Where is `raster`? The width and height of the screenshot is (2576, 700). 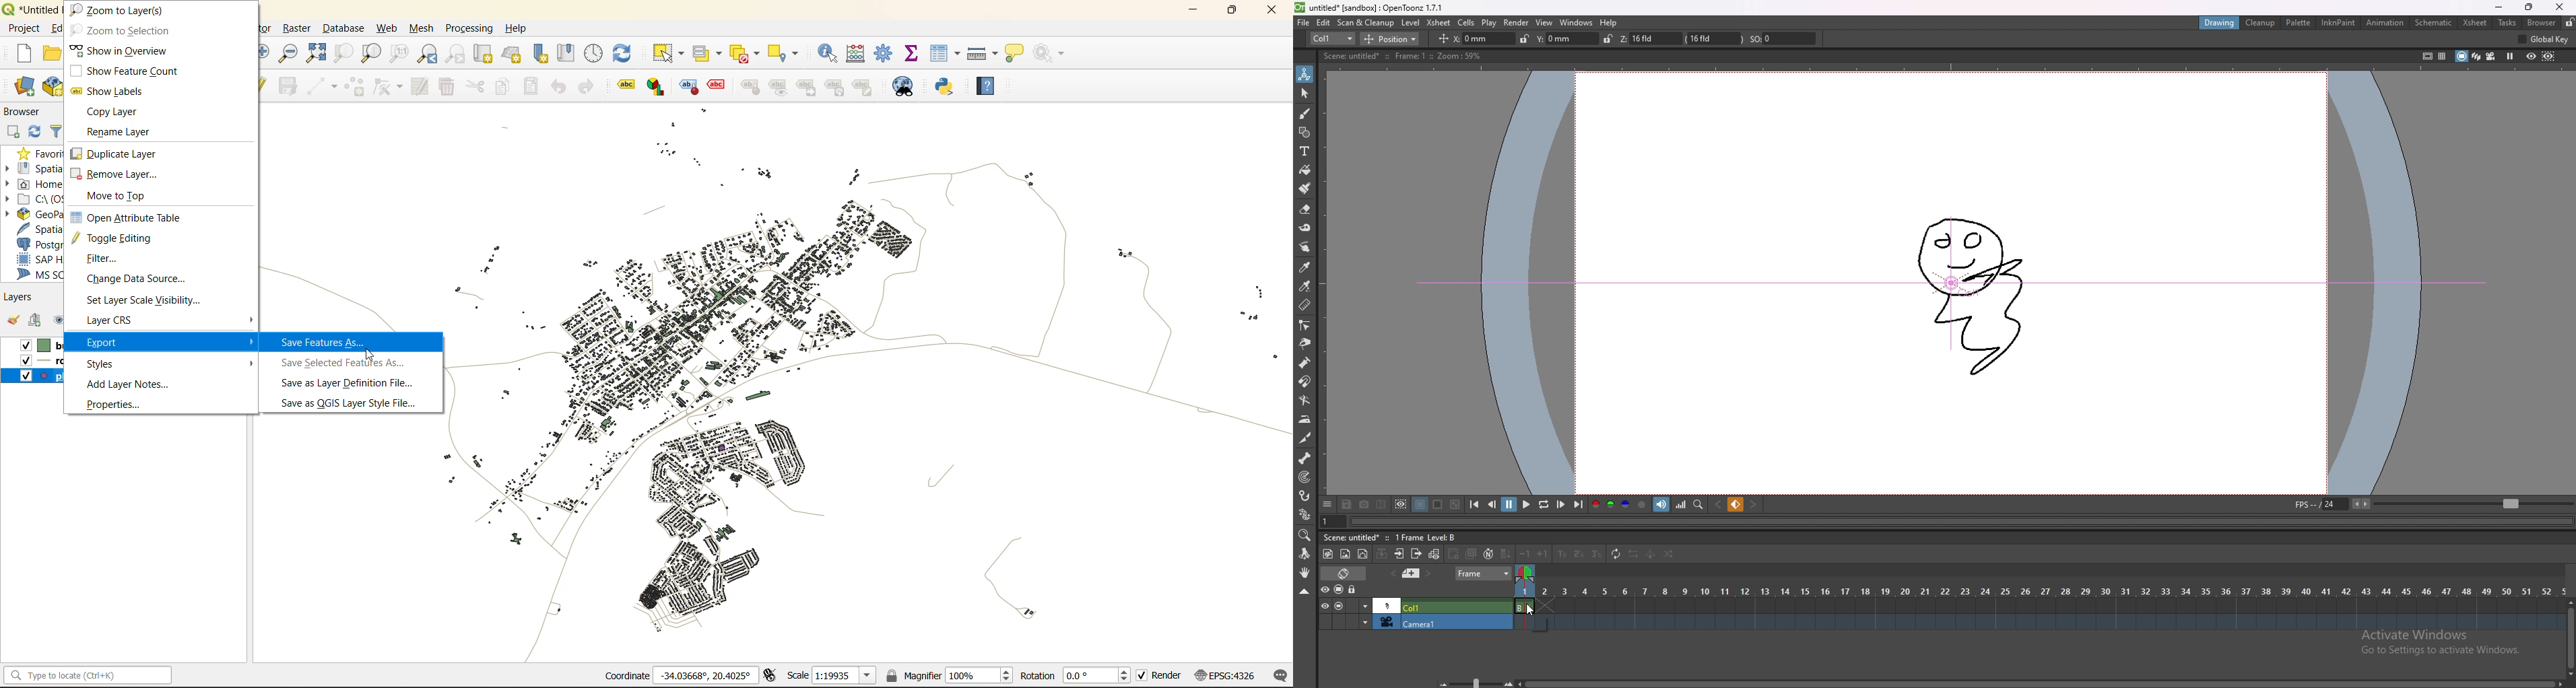
raster is located at coordinates (298, 30).